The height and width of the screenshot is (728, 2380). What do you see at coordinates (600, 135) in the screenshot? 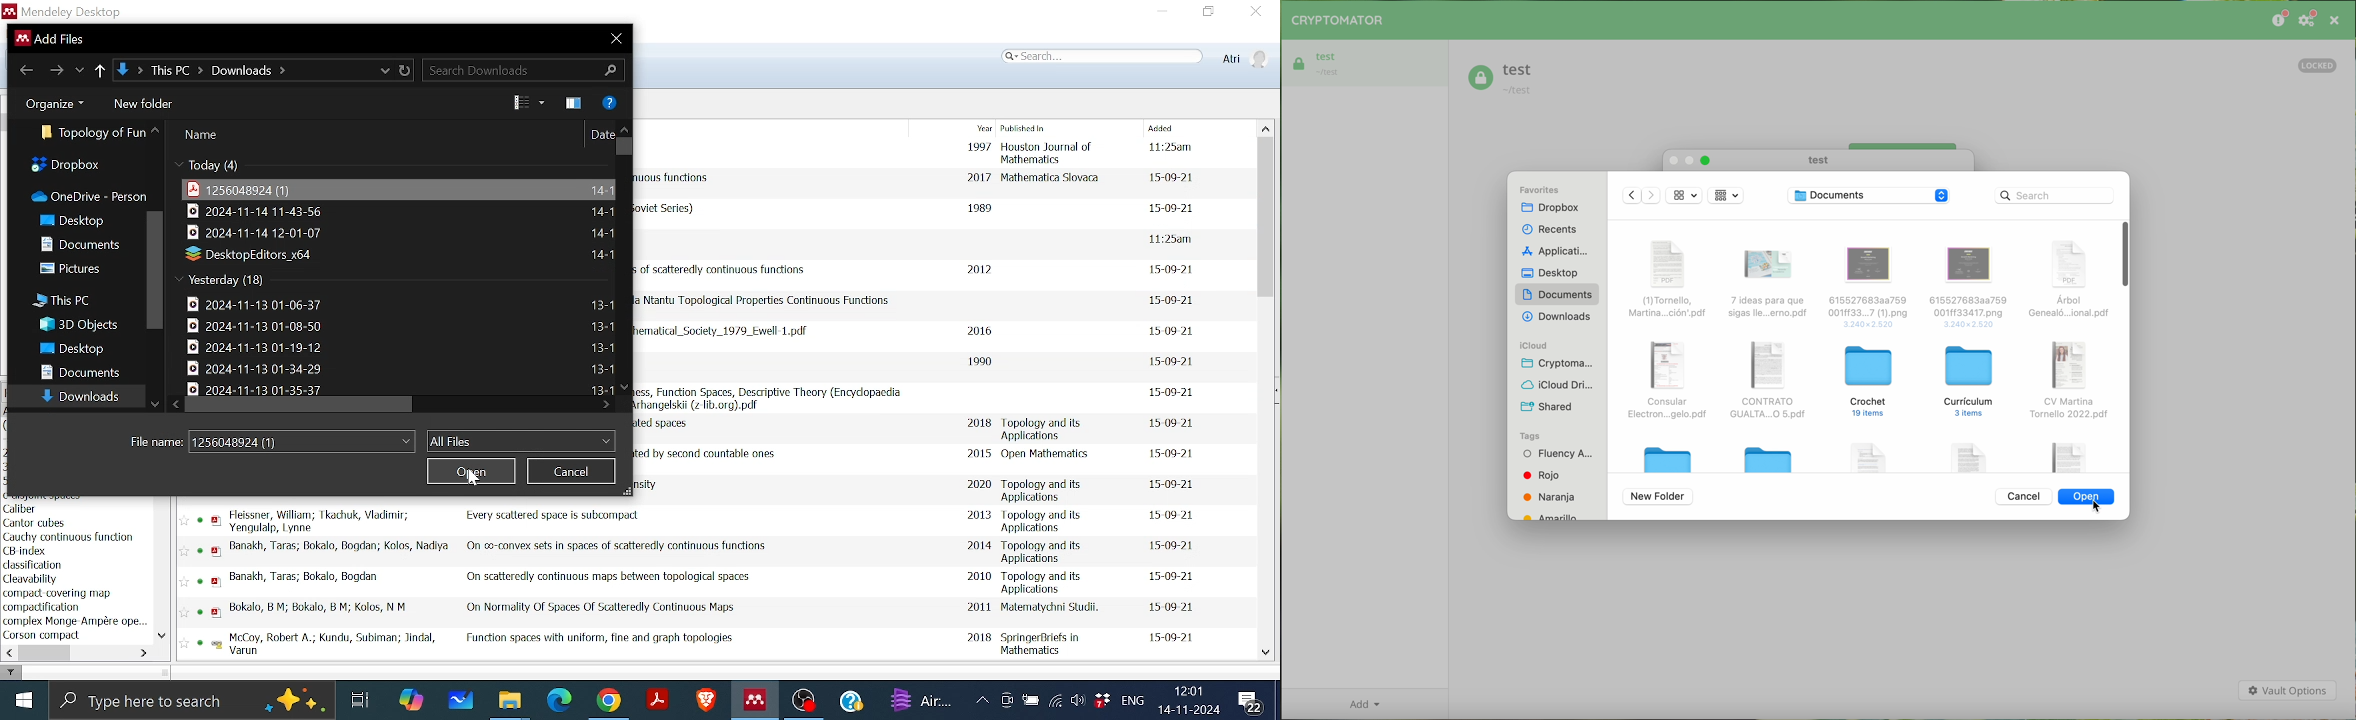
I see `Date` at bounding box center [600, 135].